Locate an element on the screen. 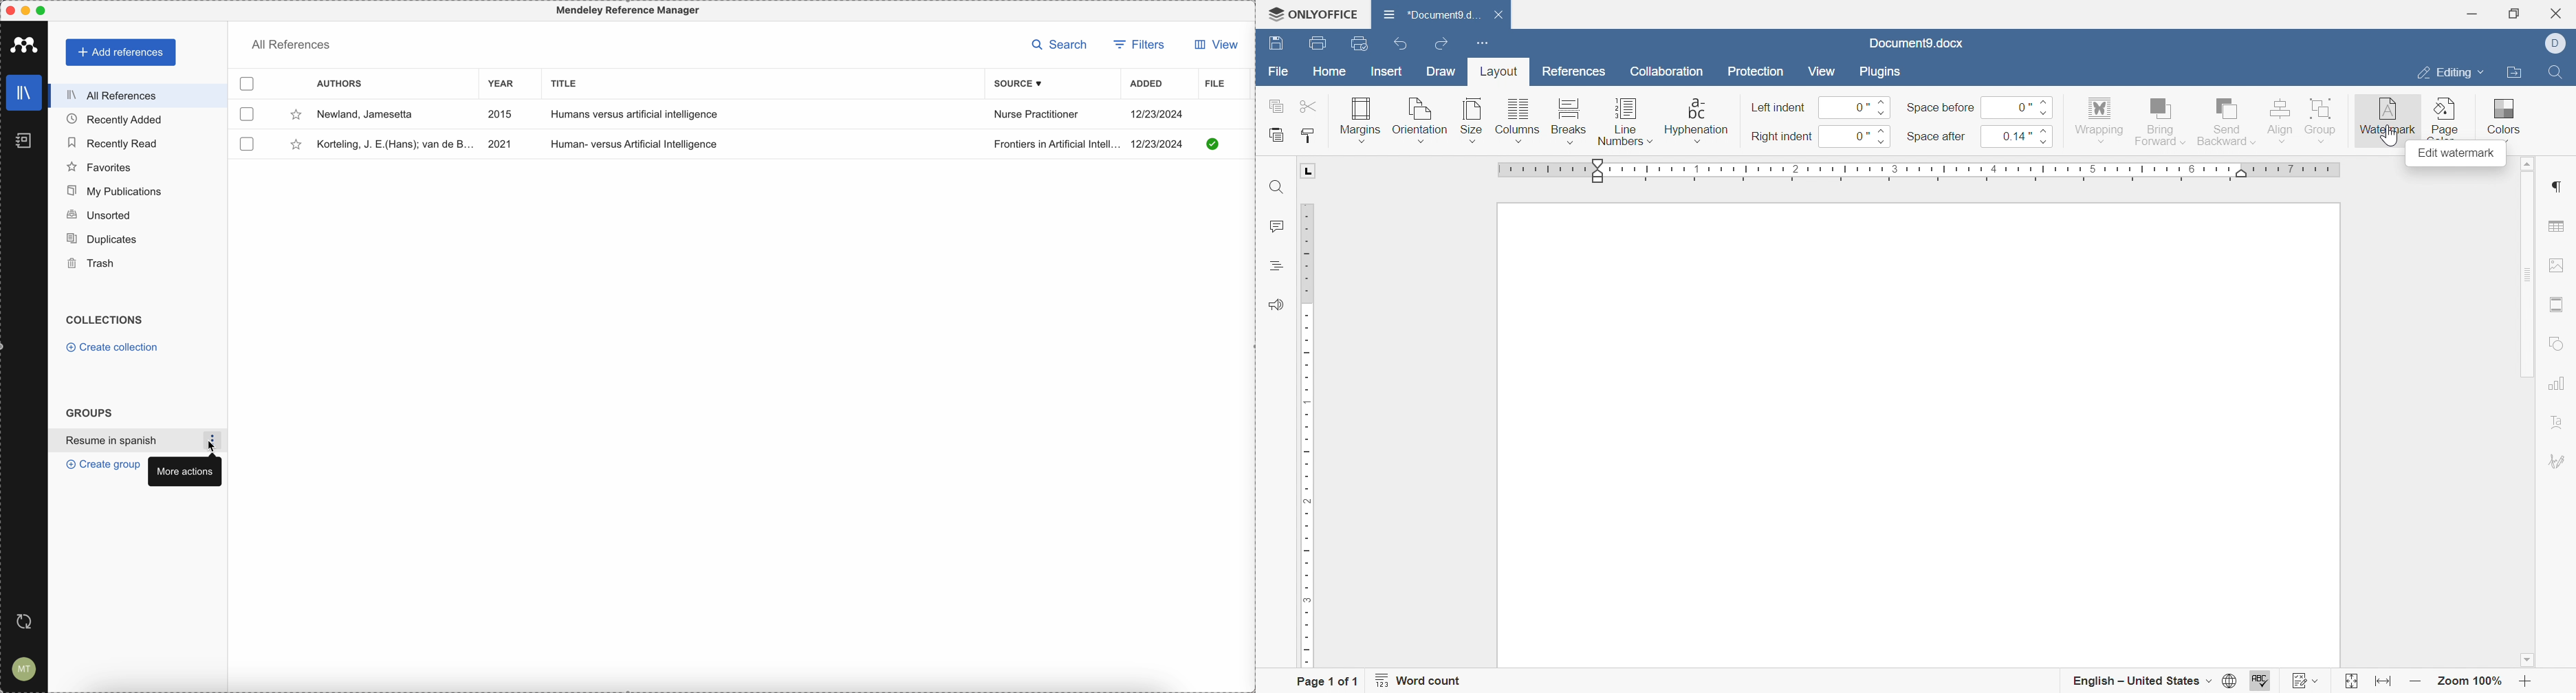 The image size is (2576, 700). copy style is located at coordinates (1309, 135).